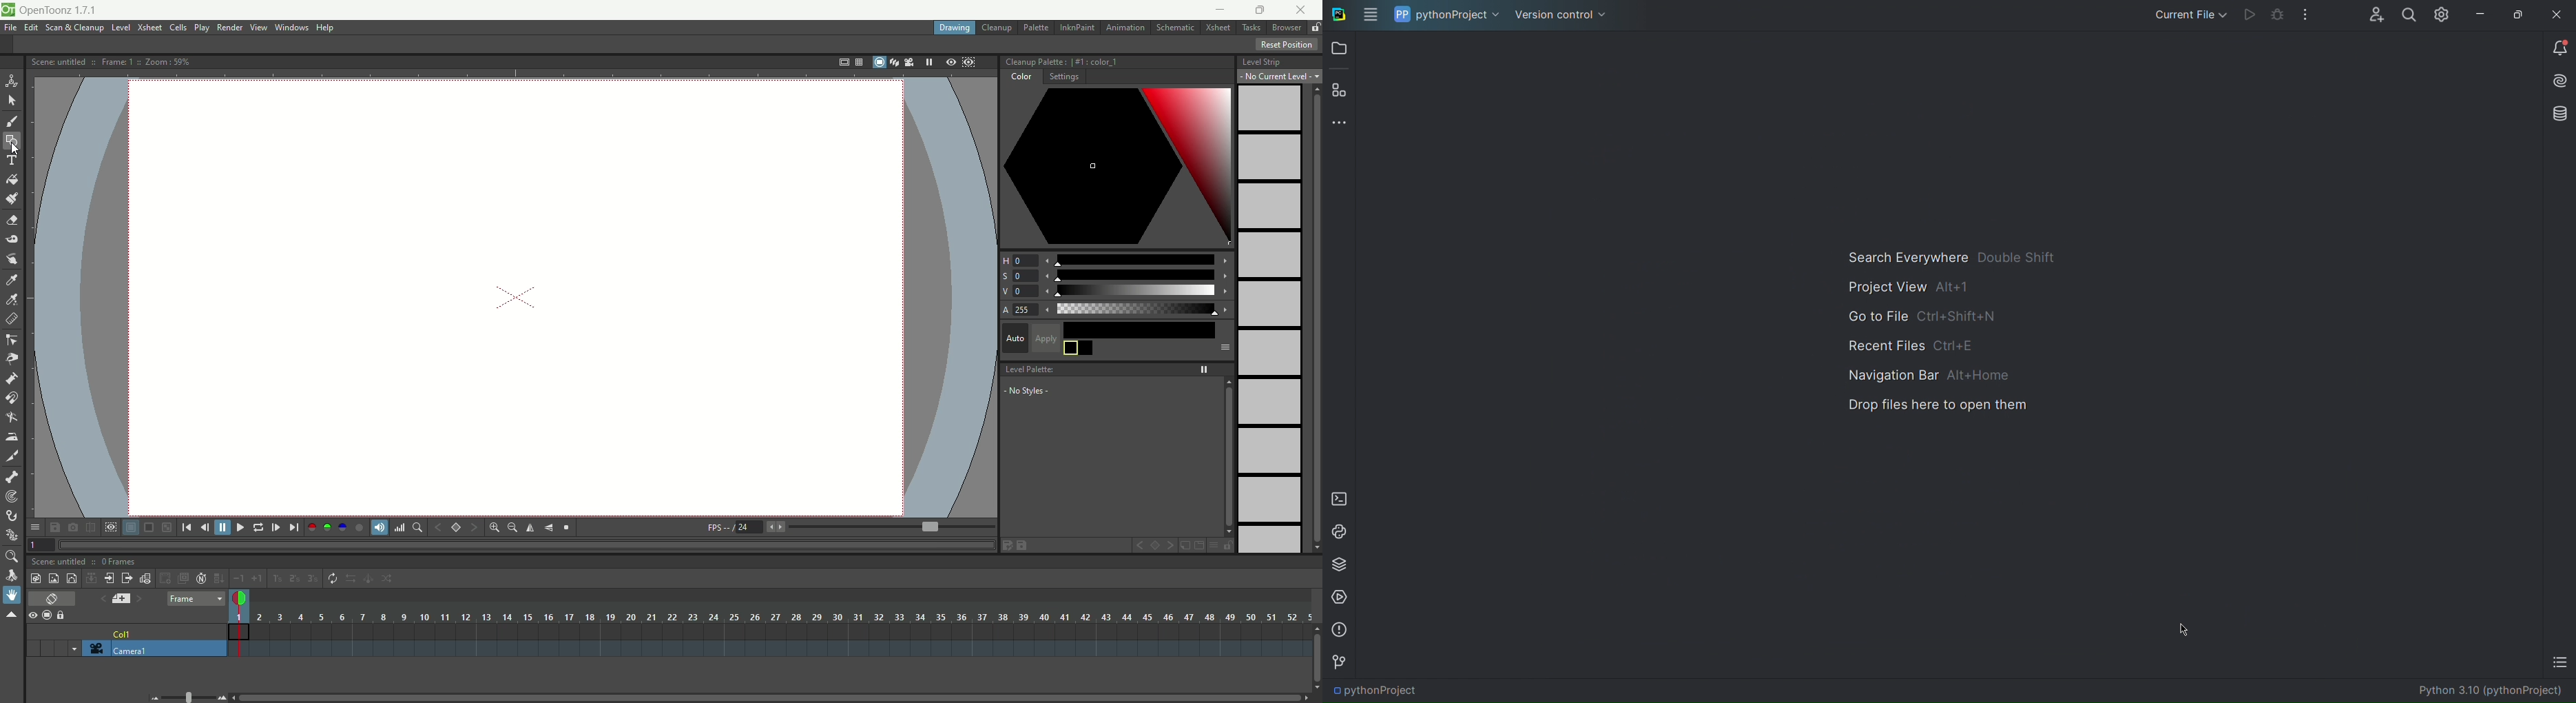  Describe the element at coordinates (130, 528) in the screenshot. I see `white background` at that location.